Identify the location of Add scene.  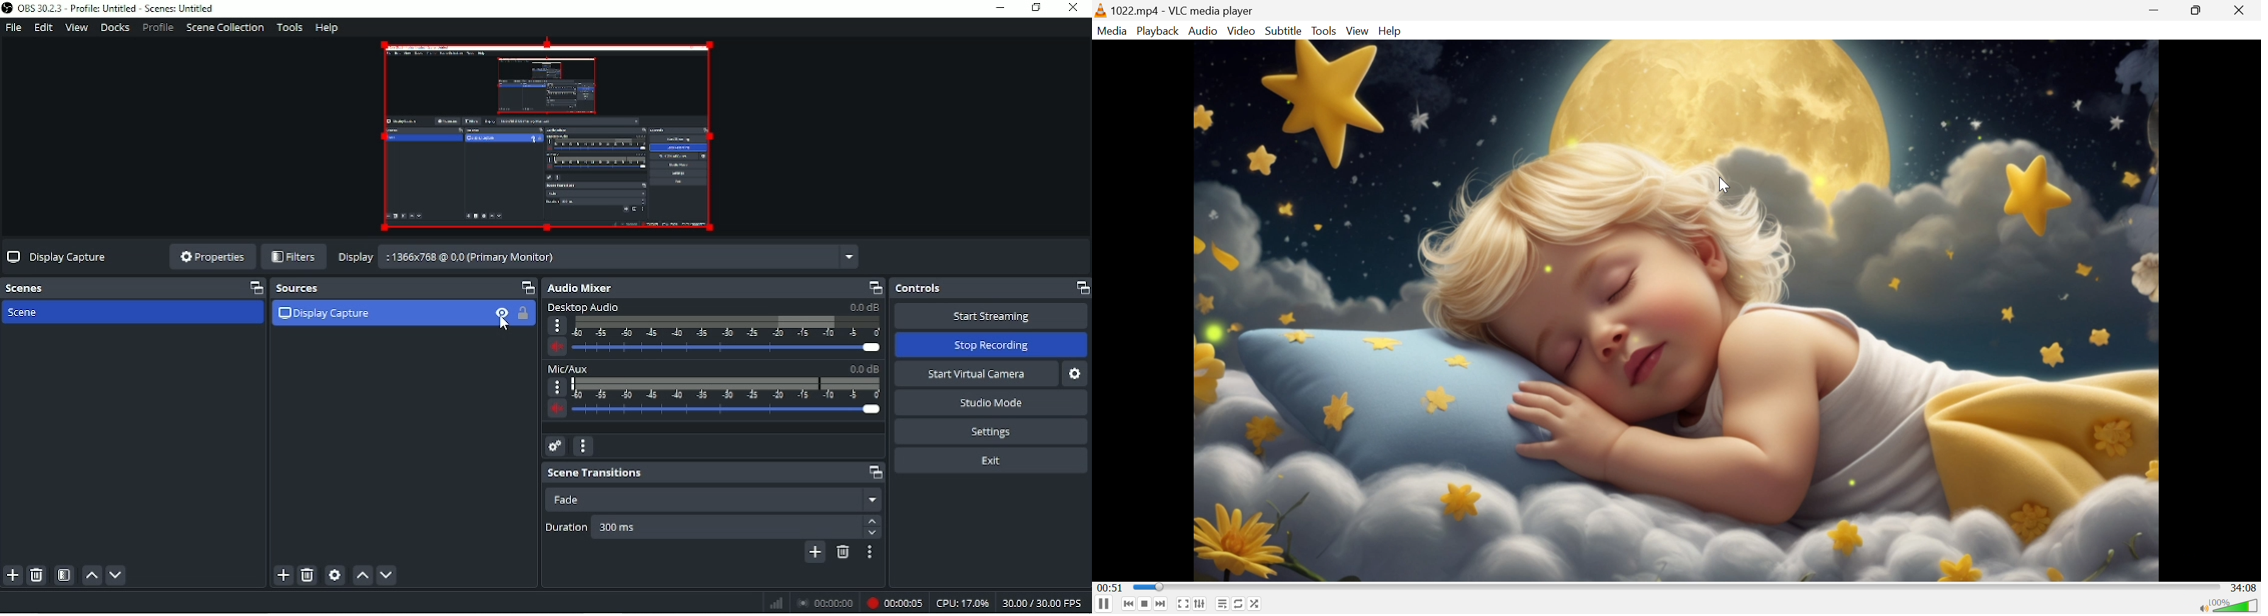
(13, 576).